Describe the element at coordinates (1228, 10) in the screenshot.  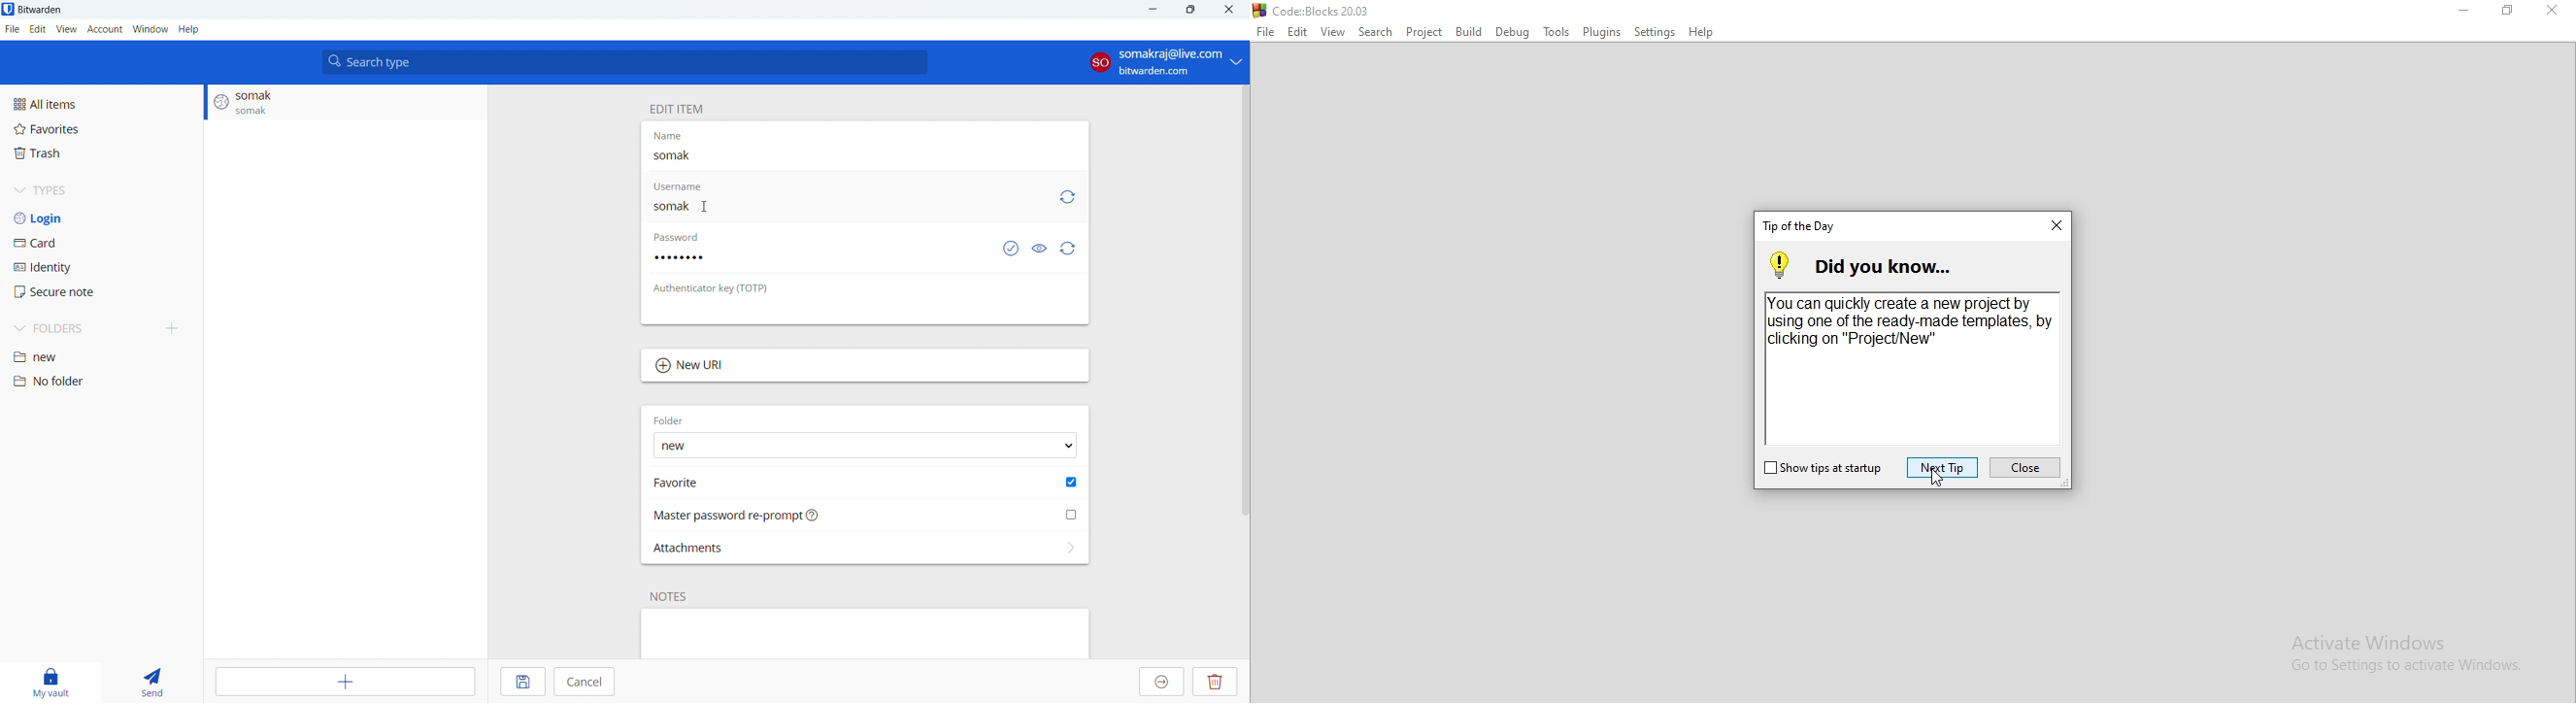
I see `close` at that location.